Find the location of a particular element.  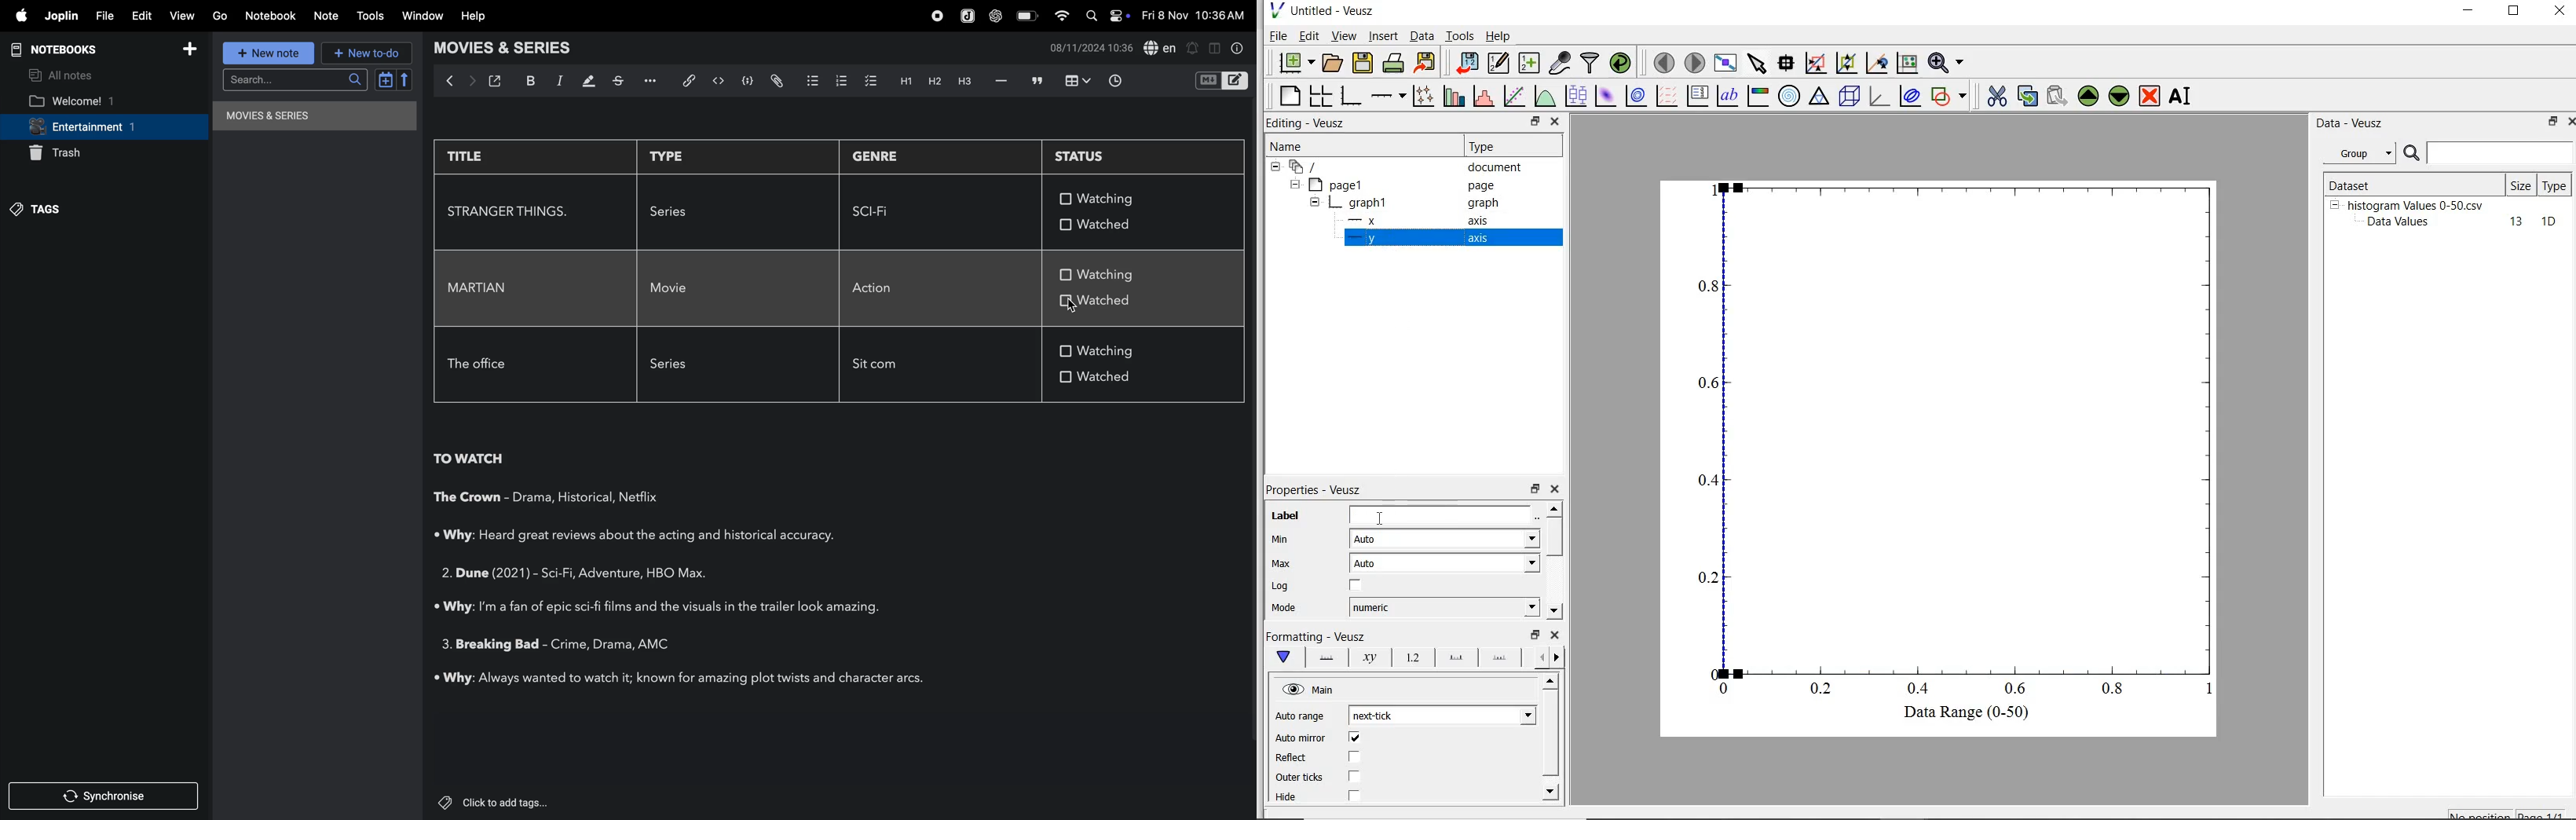

| Mode is located at coordinates (1284, 610).